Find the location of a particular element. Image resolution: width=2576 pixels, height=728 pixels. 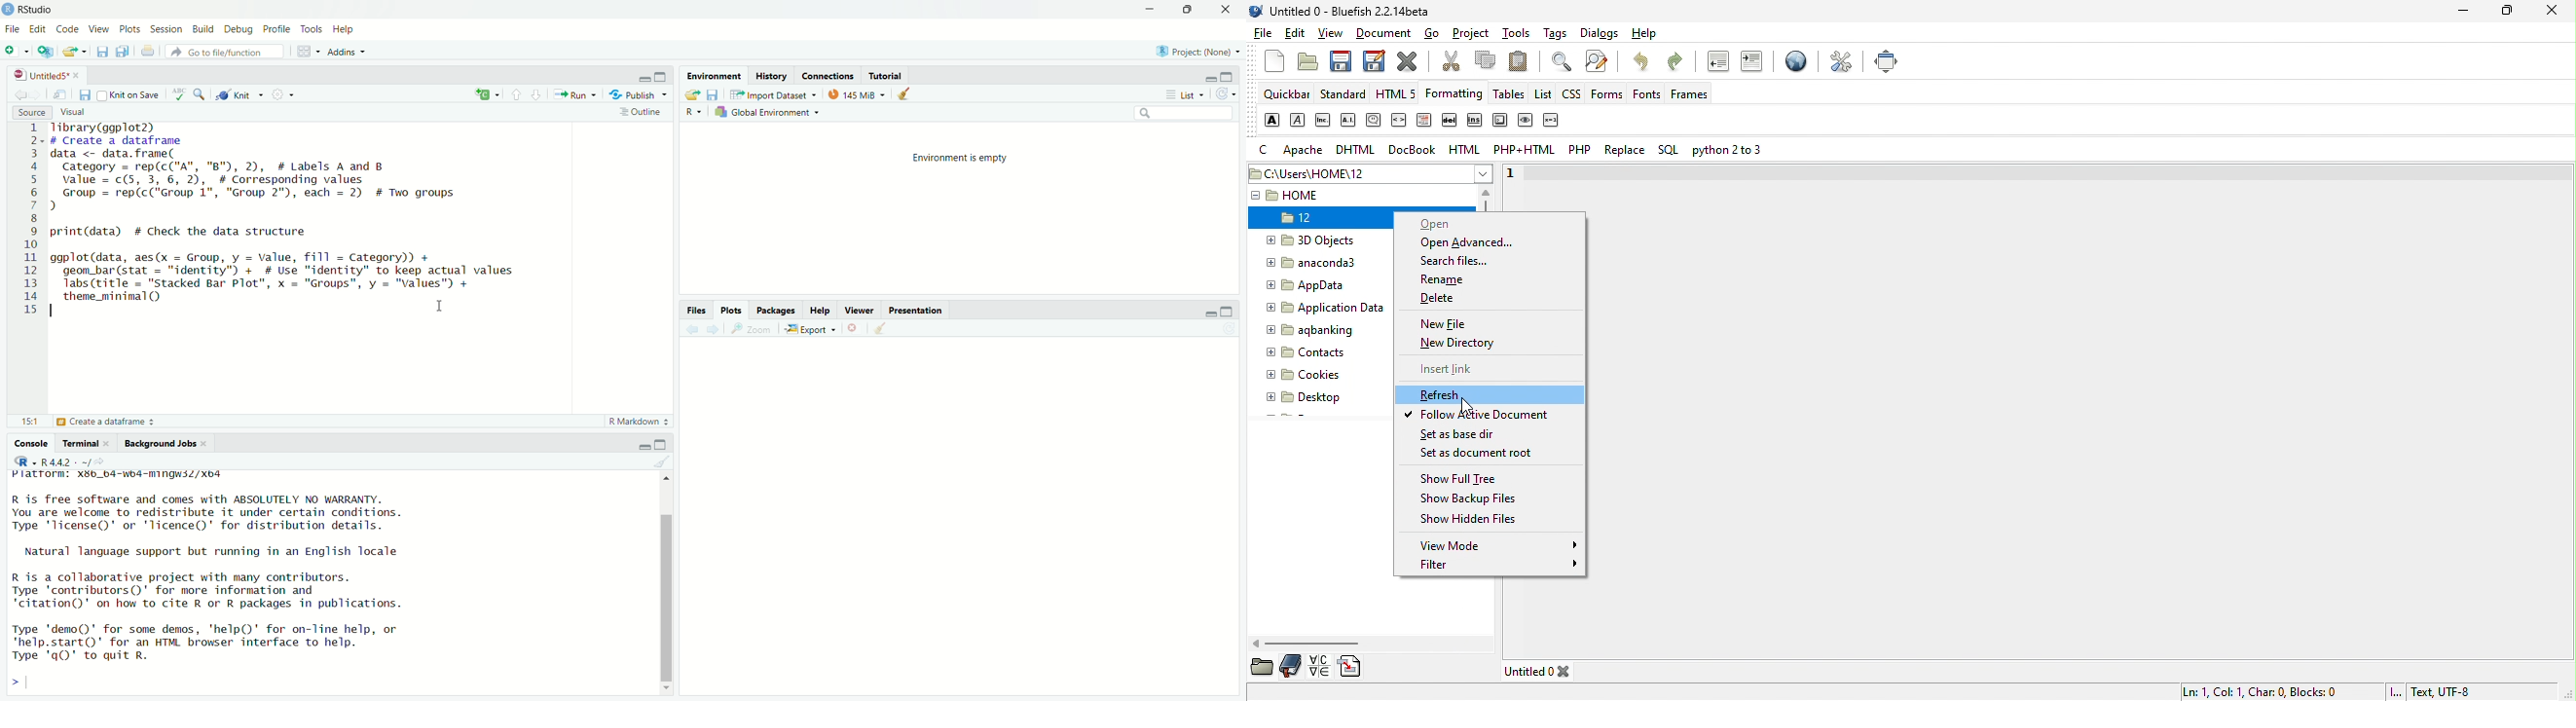

sql is located at coordinates (1672, 148).